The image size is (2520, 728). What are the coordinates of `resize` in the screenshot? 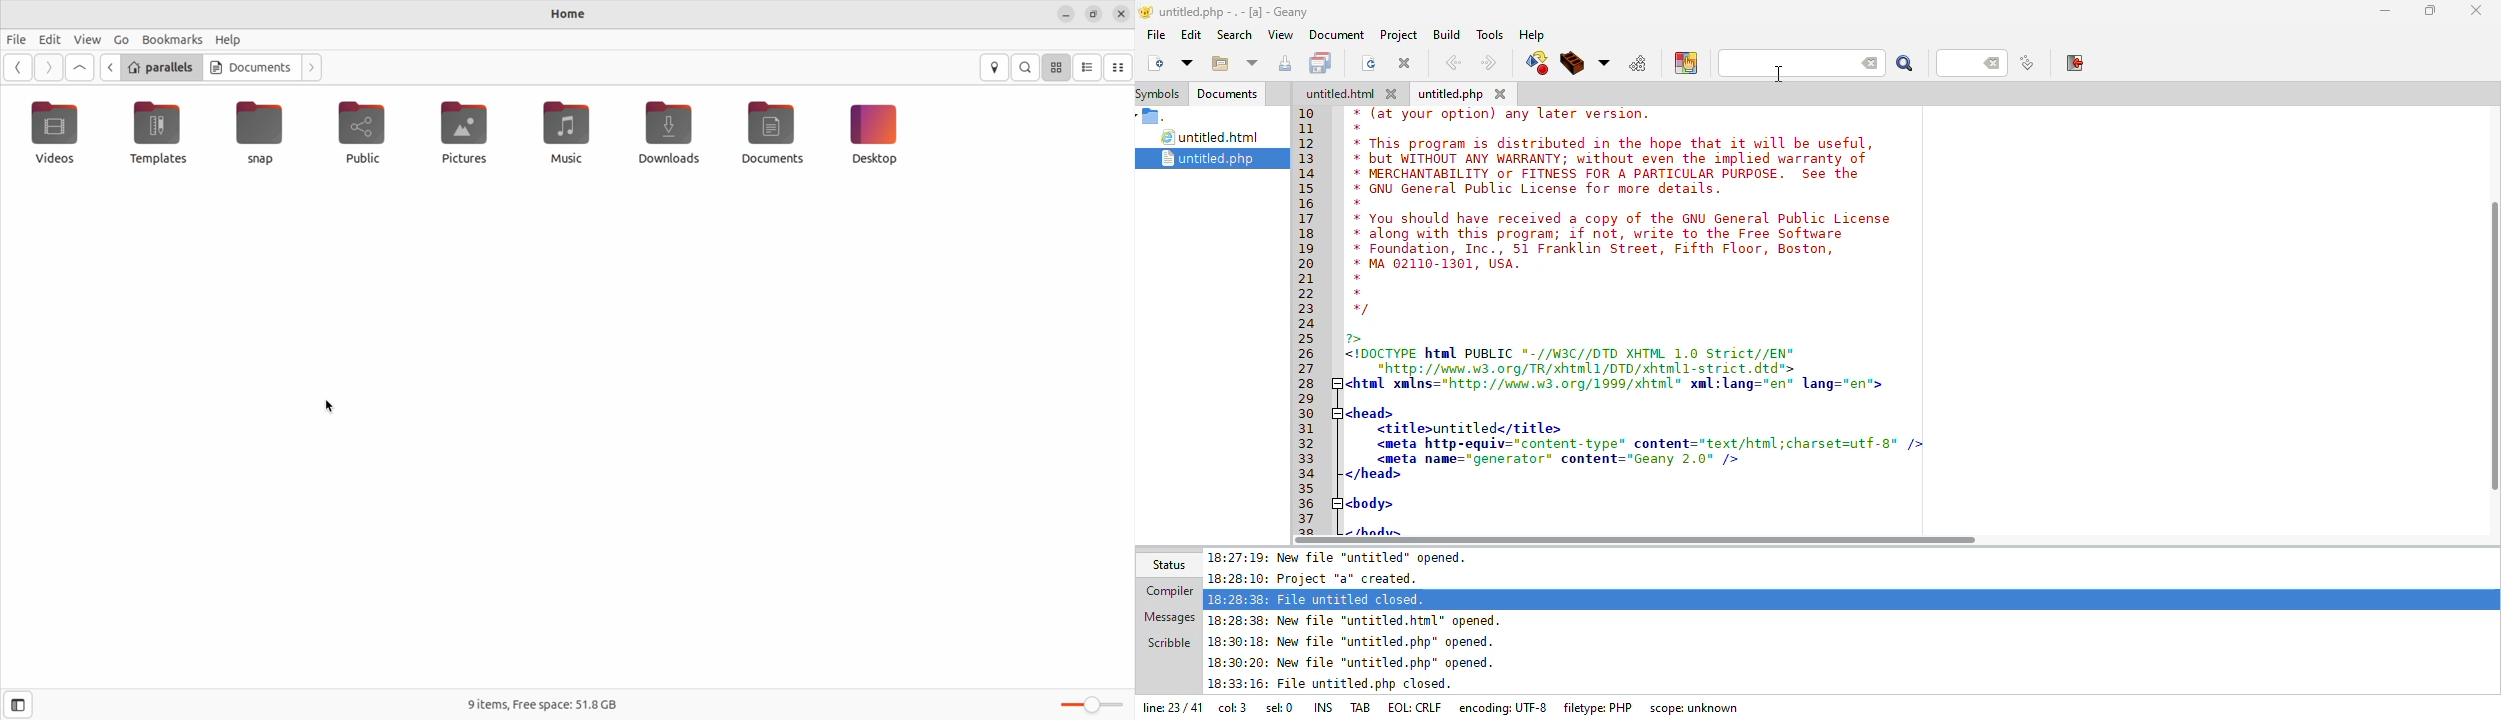 It's located at (1094, 14).